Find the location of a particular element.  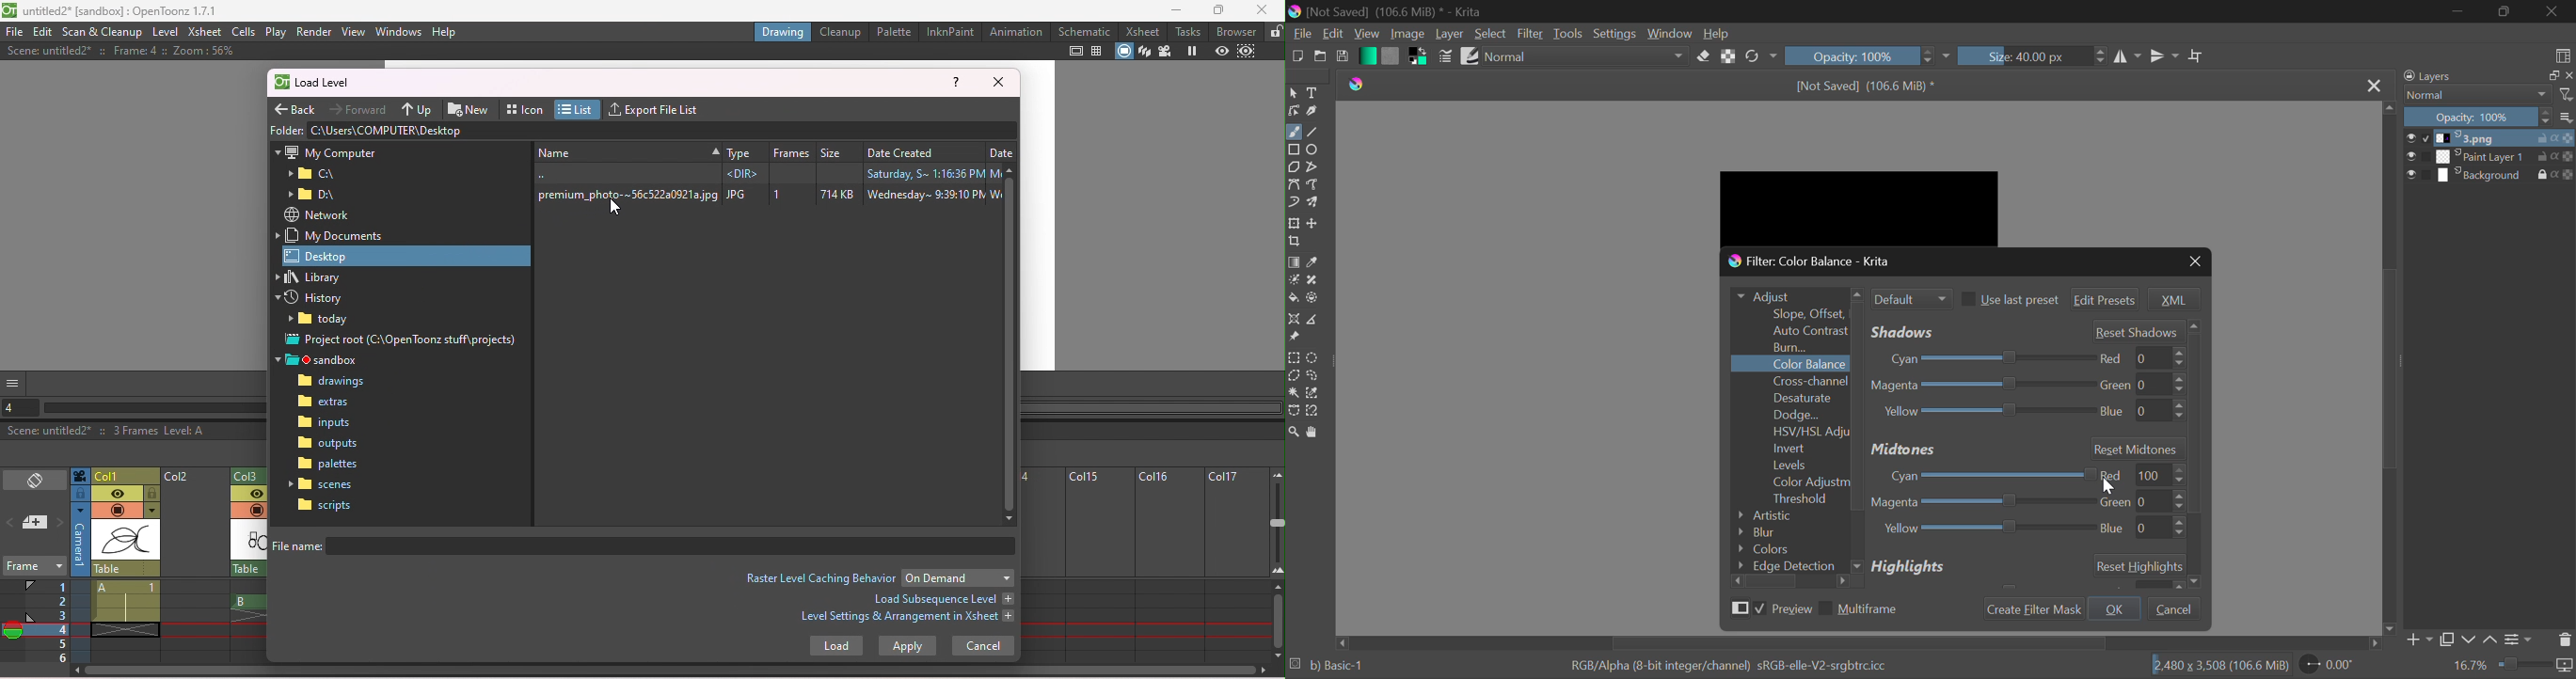

Circular Selection is located at coordinates (1314, 356).